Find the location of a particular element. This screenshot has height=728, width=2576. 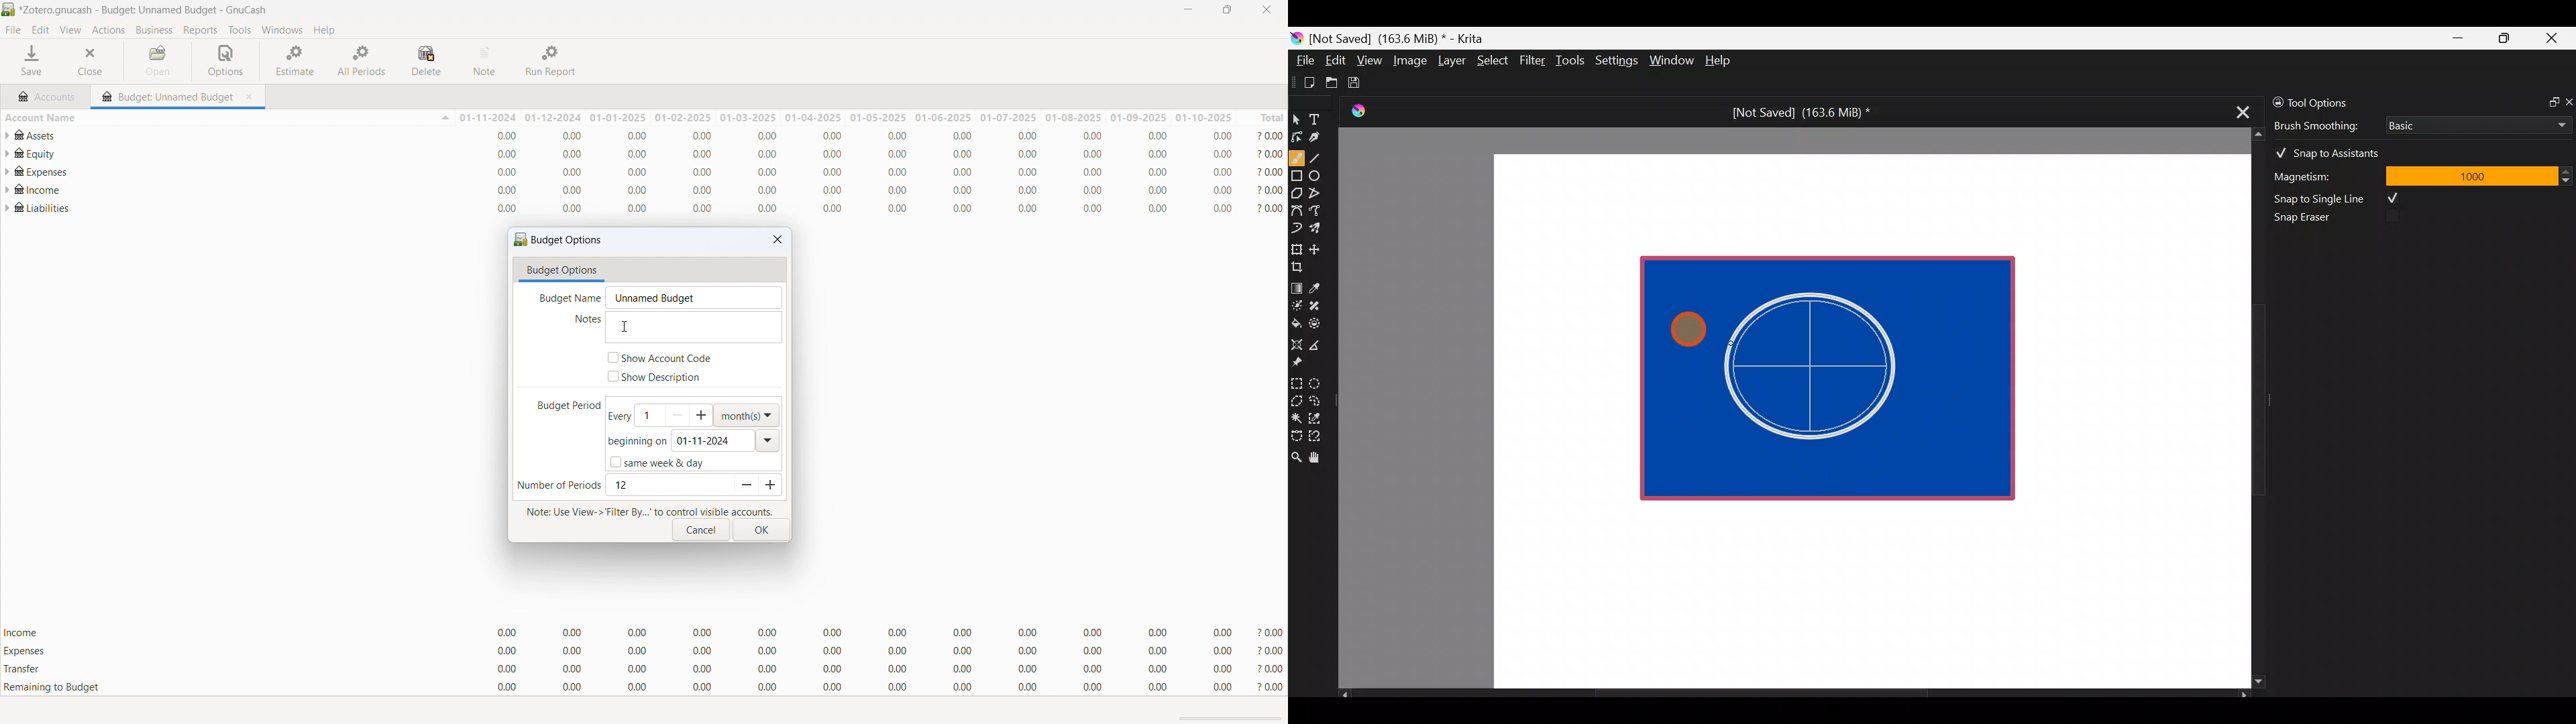

Filter is located at coordinates (1533, 60).